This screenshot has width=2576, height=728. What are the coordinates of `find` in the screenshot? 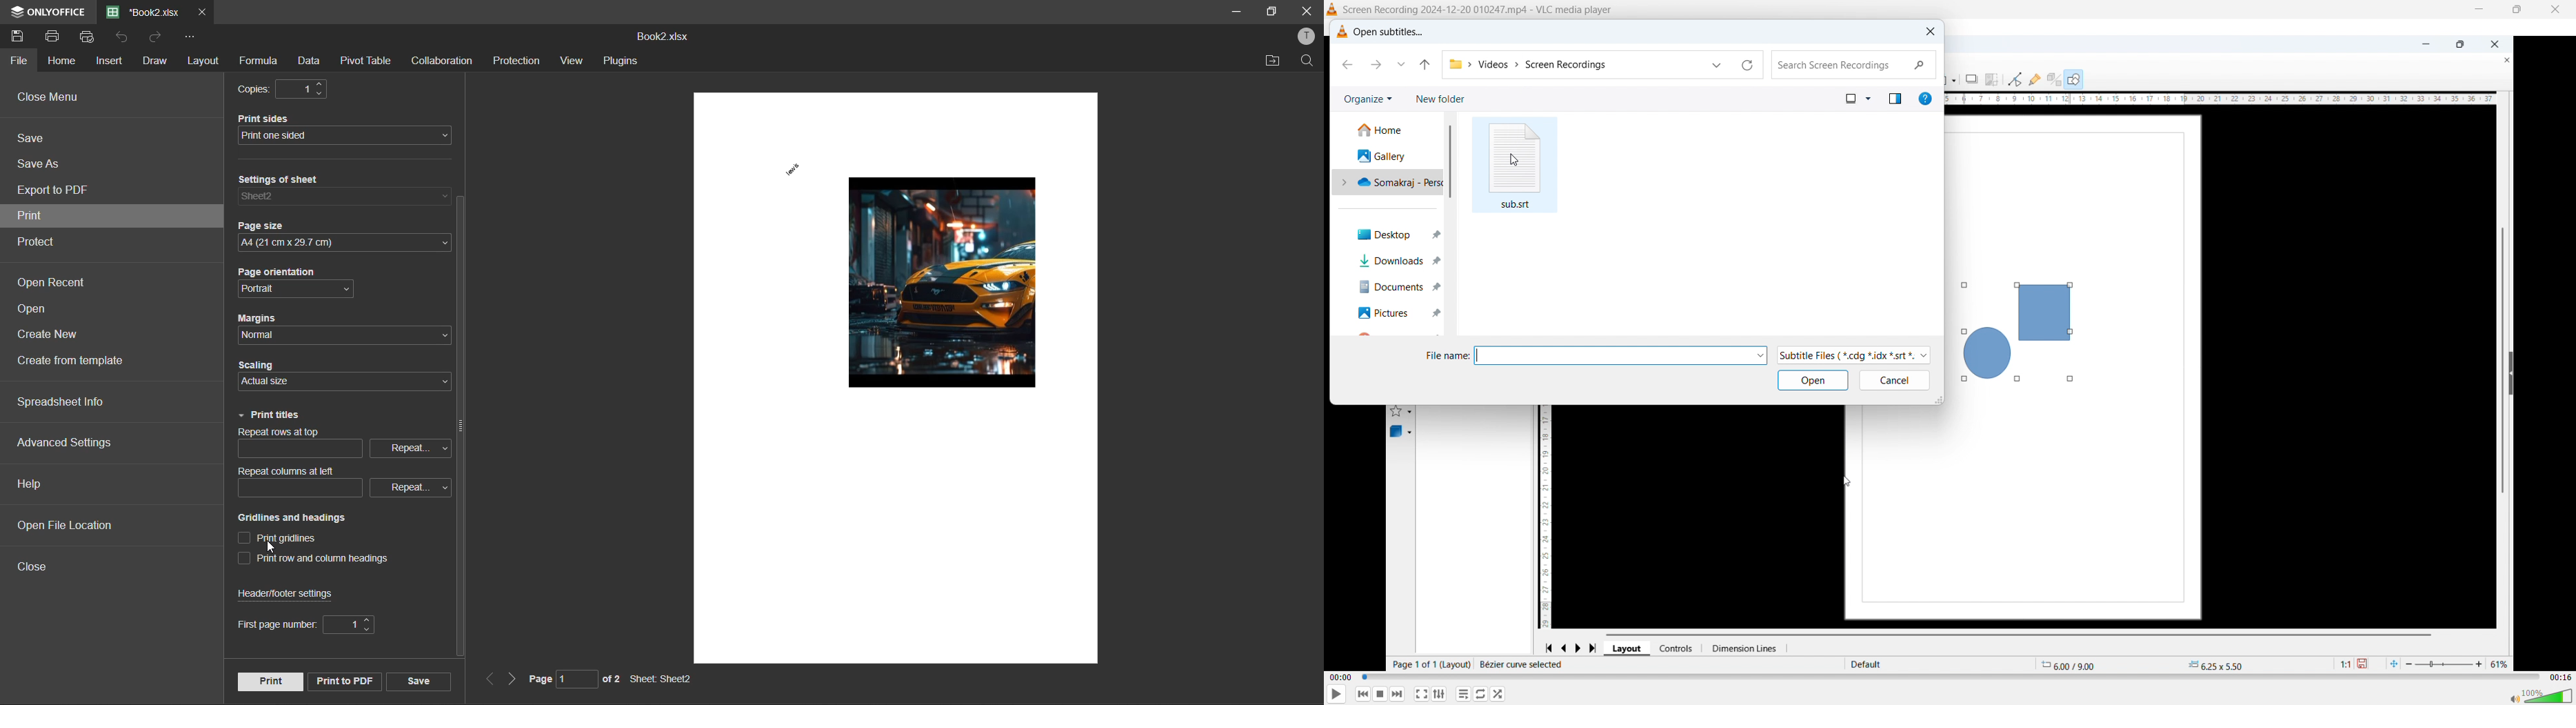 It's located at (1311, 64).